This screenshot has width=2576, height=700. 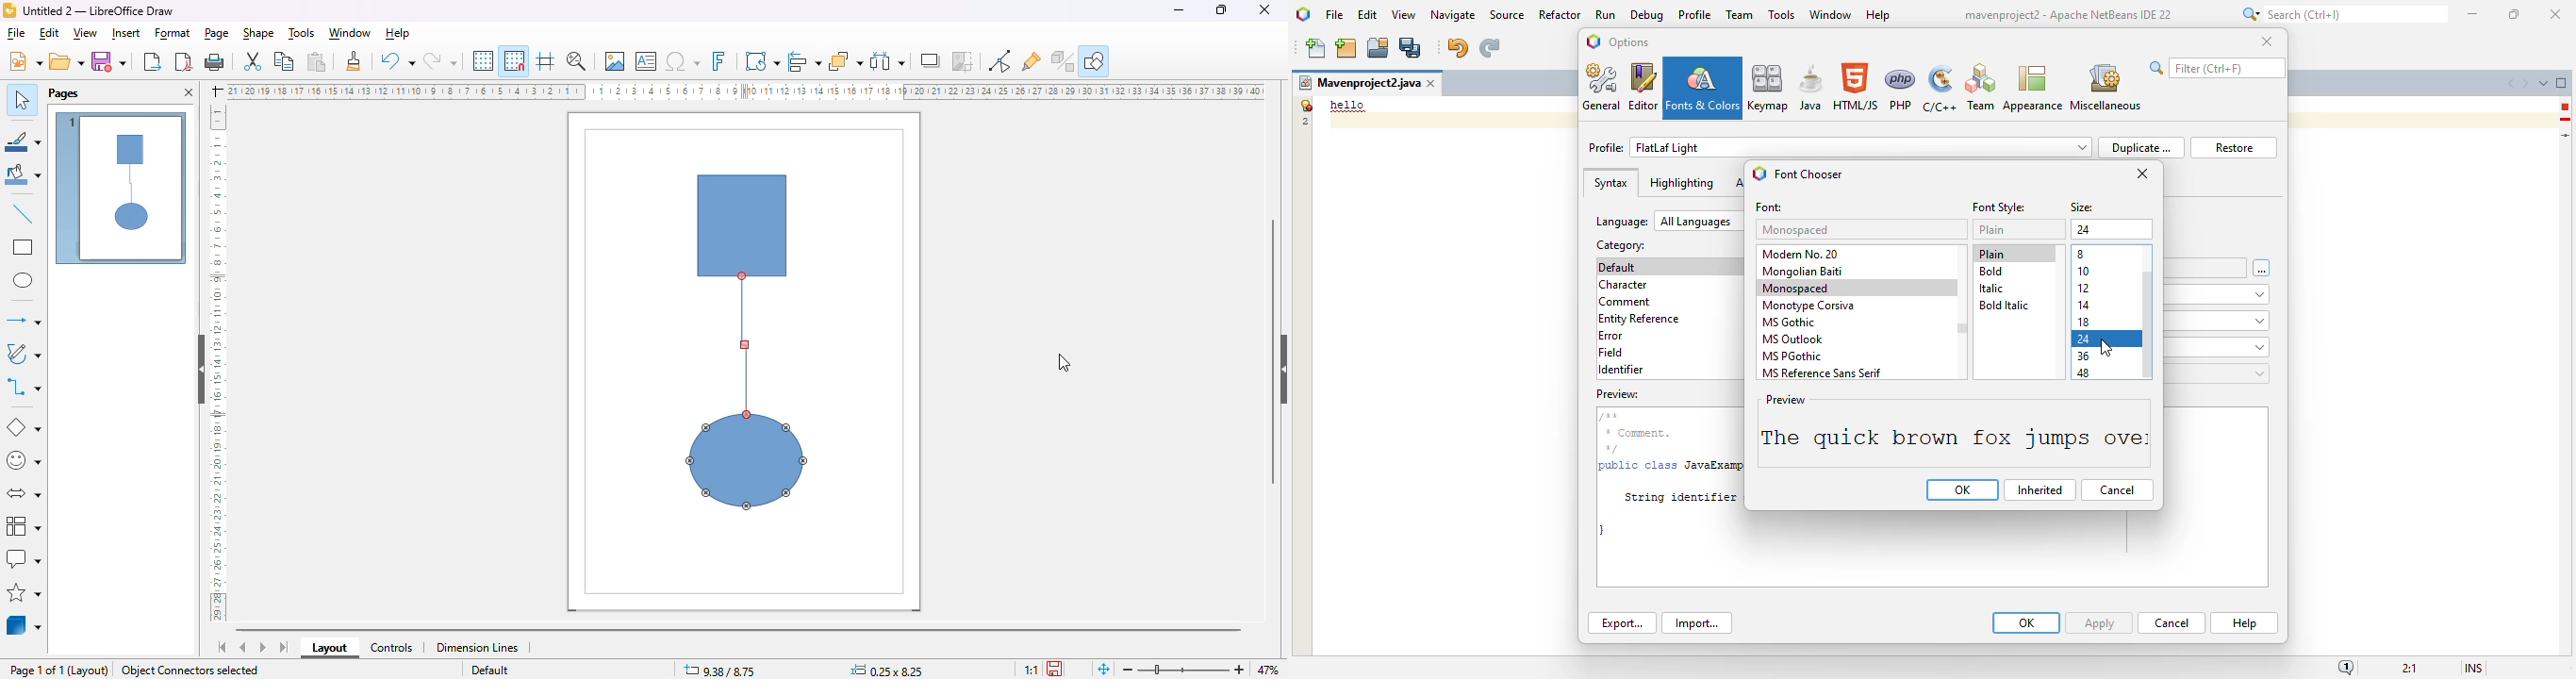 I want to click on close, so click(x=1263, y=9).